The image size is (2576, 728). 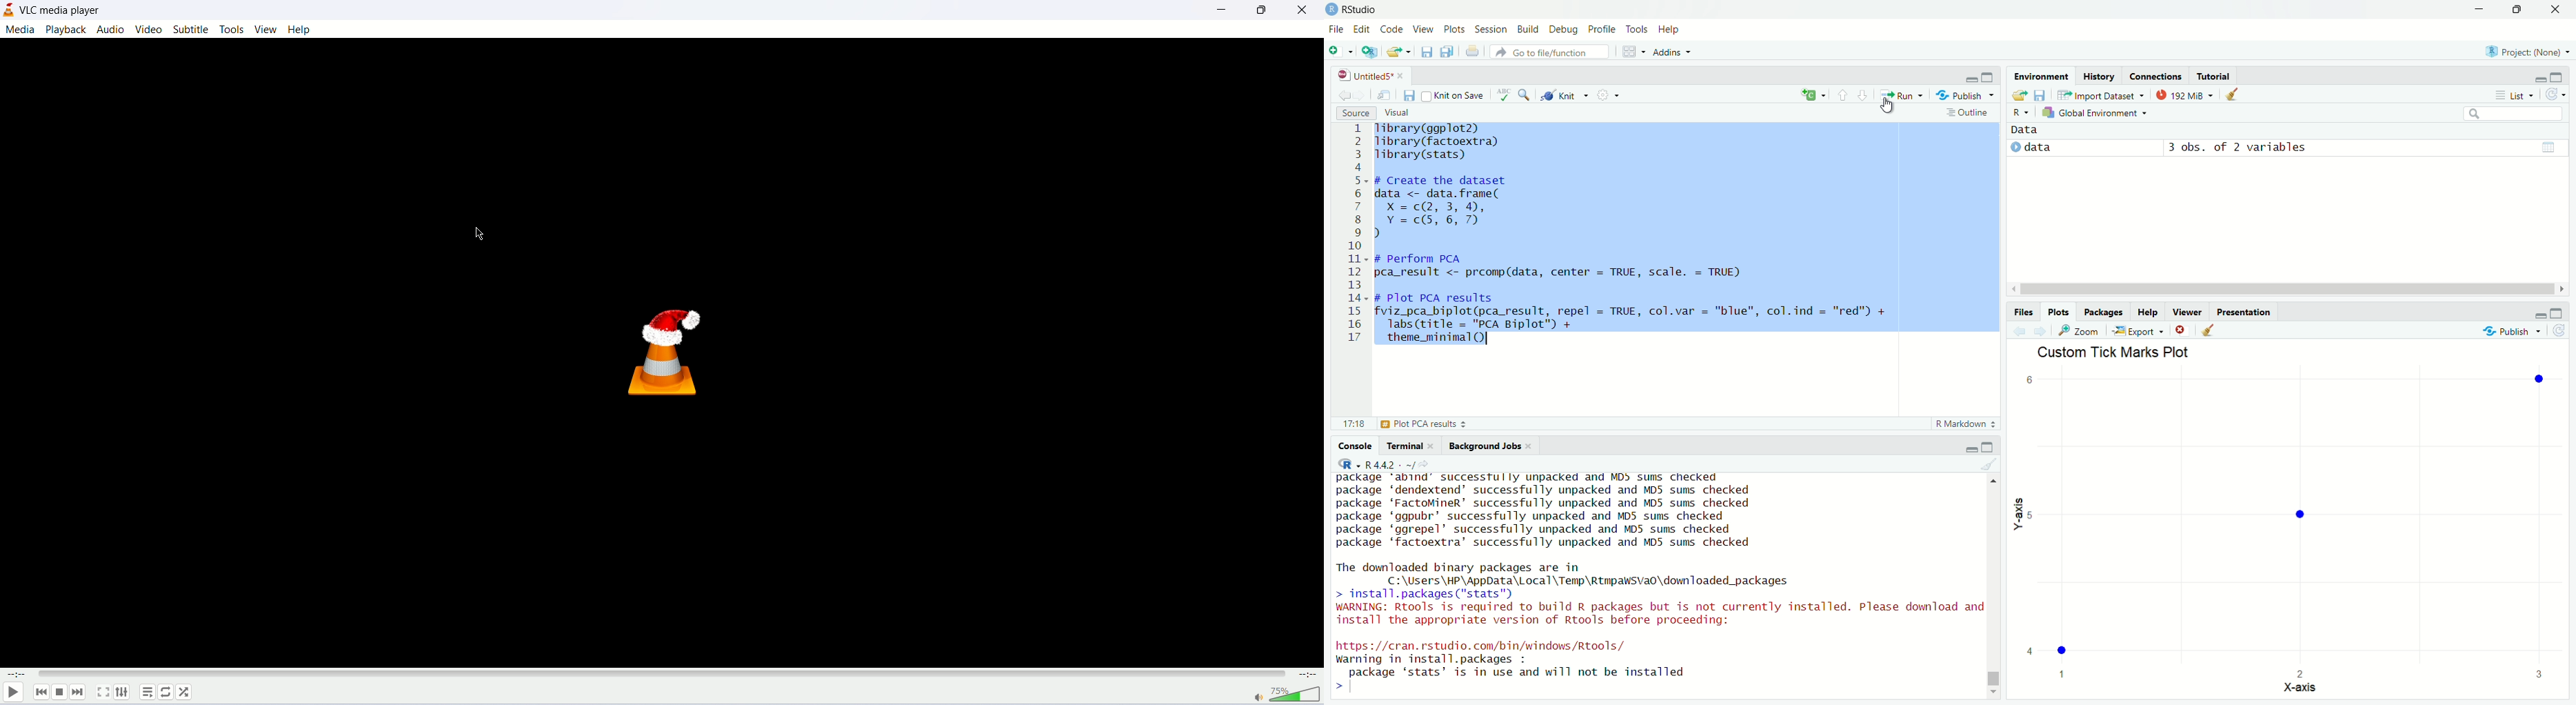 I want to click on Tibrary(ggplot2)
Tibrary(factoextra)
Tibrary(stats)
# Create the dataset
data <- data. frame(
X =c(2, 3, 4,
Y=c(5,6,7)
)
# perform PCA I
pca_result <- prcomp(data, center = TRUE, scale. = TRUE)
# Plot PCA results|
fviz_pca_biplot(pca_result, repel = TRUE, col.var = "blue", col.ind = "red") +
labs (title = "PCA Biplot") +
theme_minimal(), so click(x=1638, y=234).